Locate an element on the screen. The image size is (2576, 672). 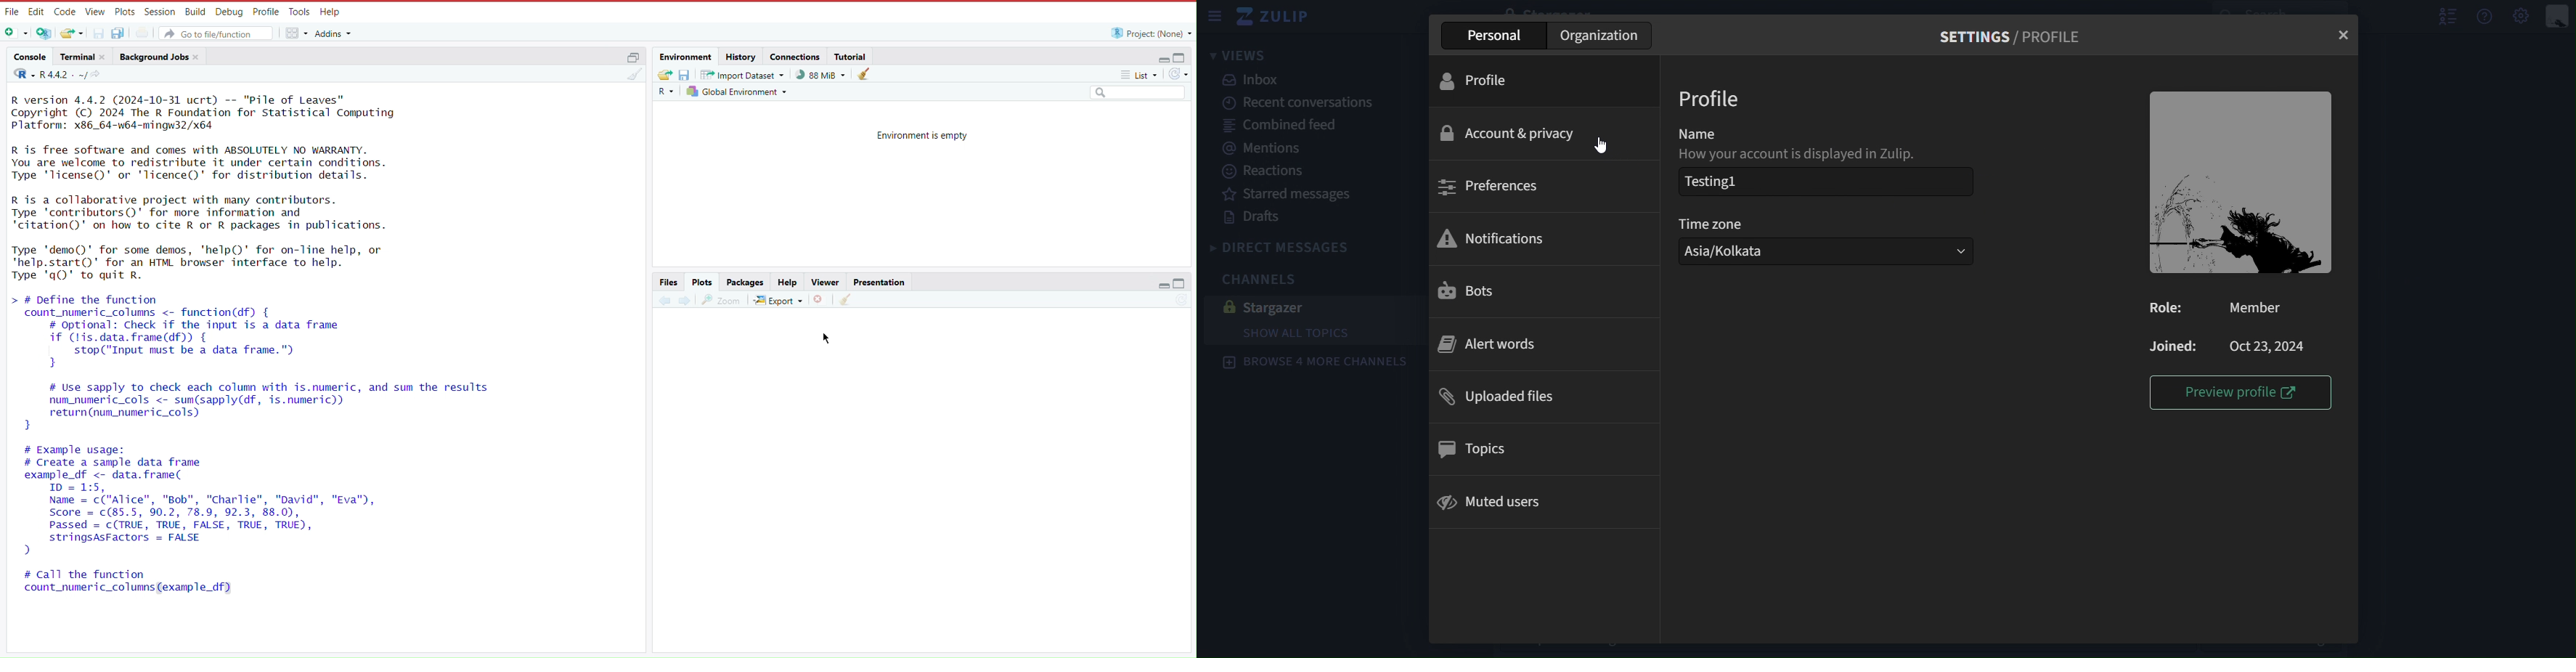
Testing1 is located at coordinates (1718, 183).